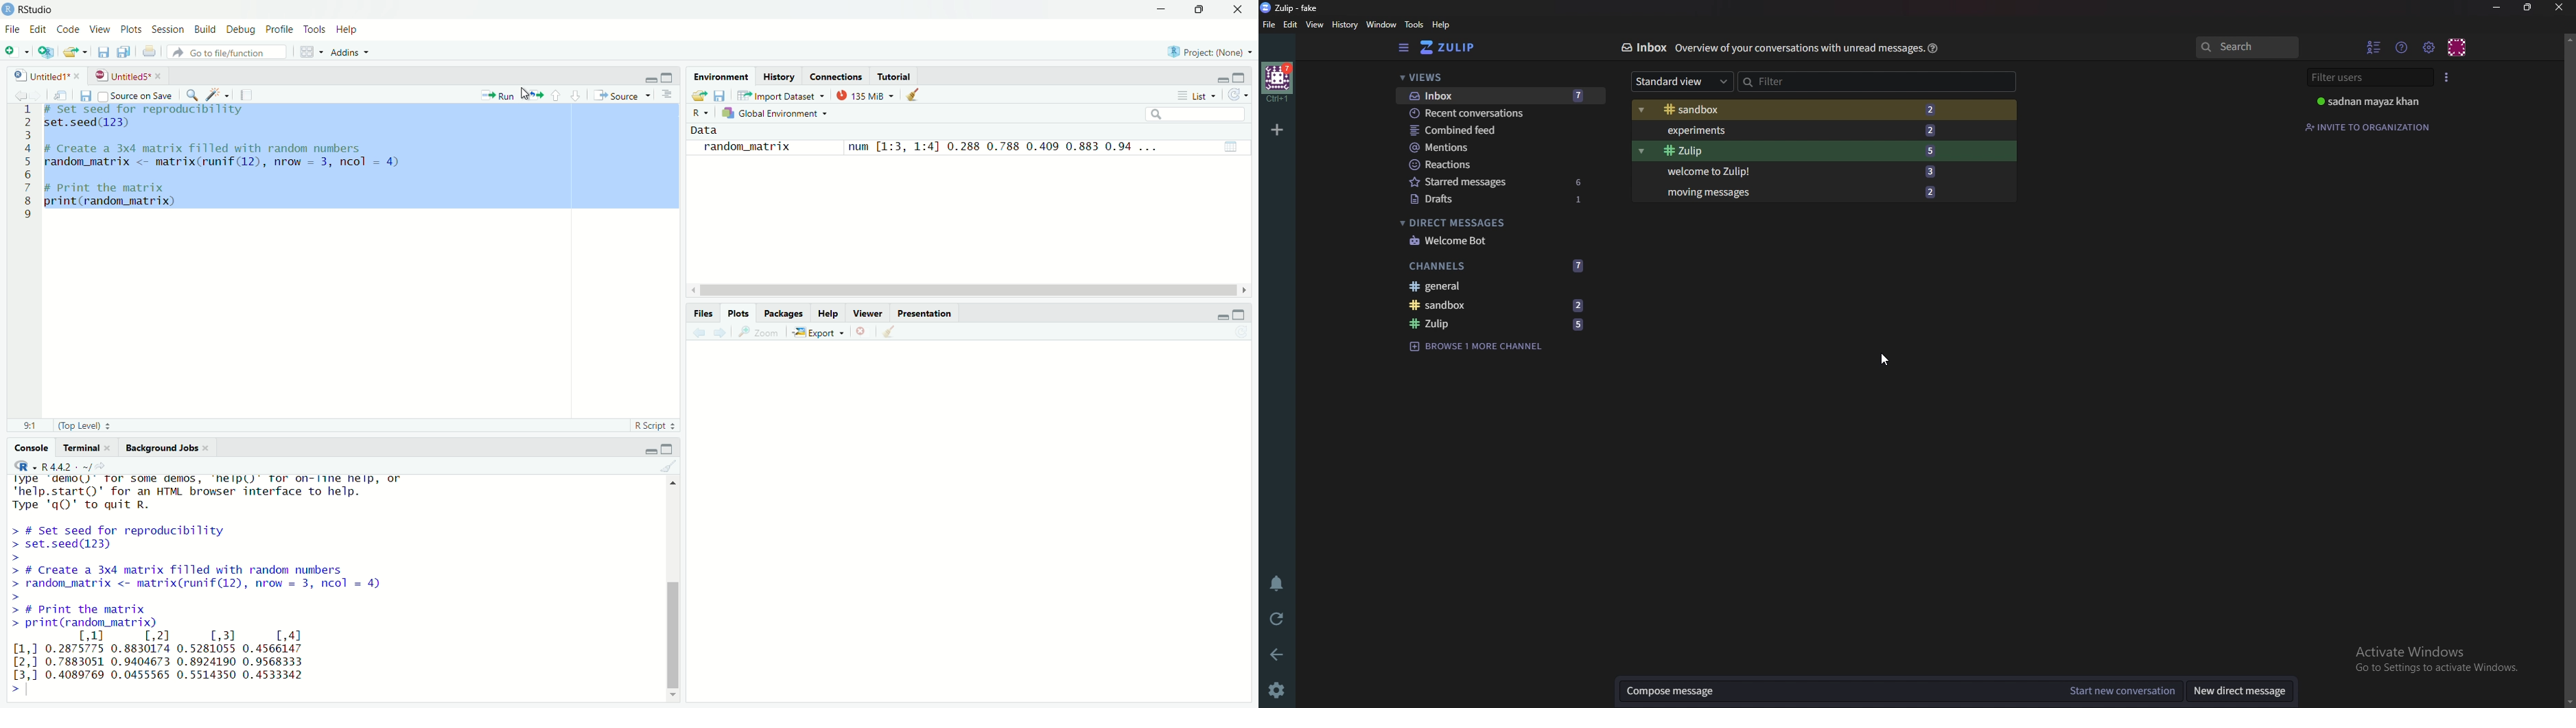 This screenshot has height=728, width=2576. Describe the element at coordinates (18, 92) in the screenshot. I see `back` at that location.